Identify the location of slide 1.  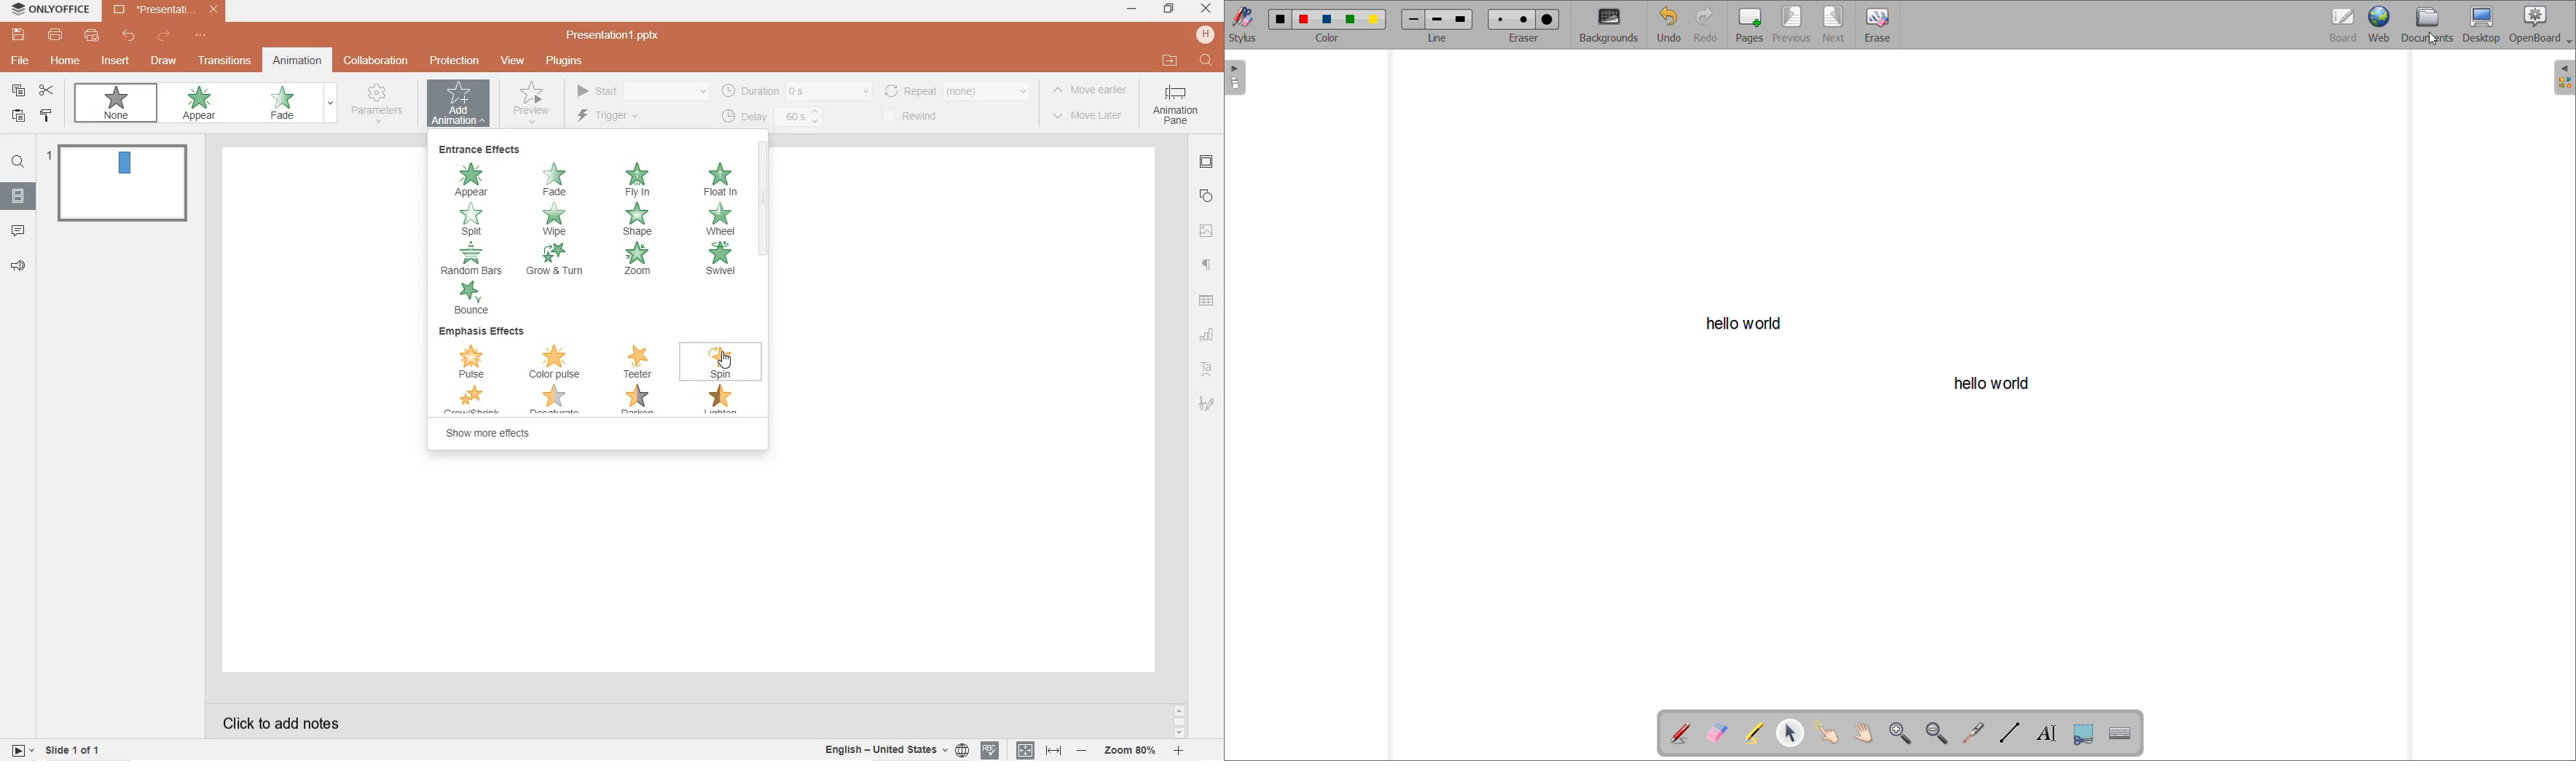
(121, 182).